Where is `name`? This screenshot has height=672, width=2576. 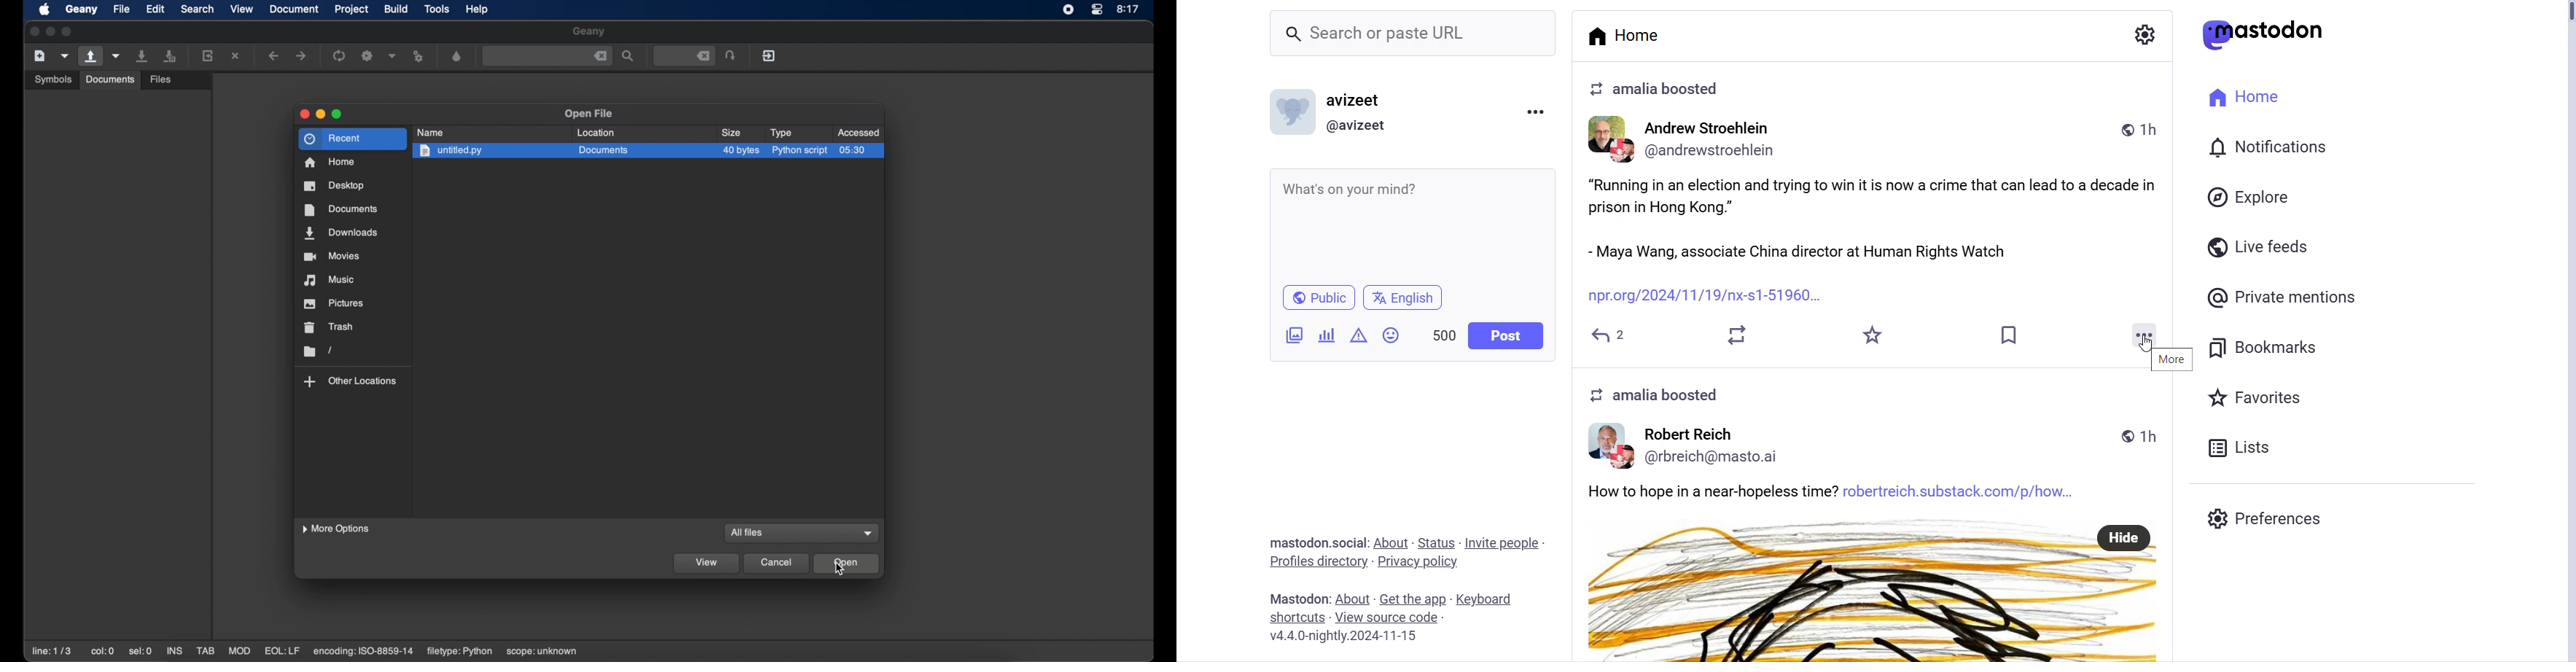
name is located at coordinates (430, 132).